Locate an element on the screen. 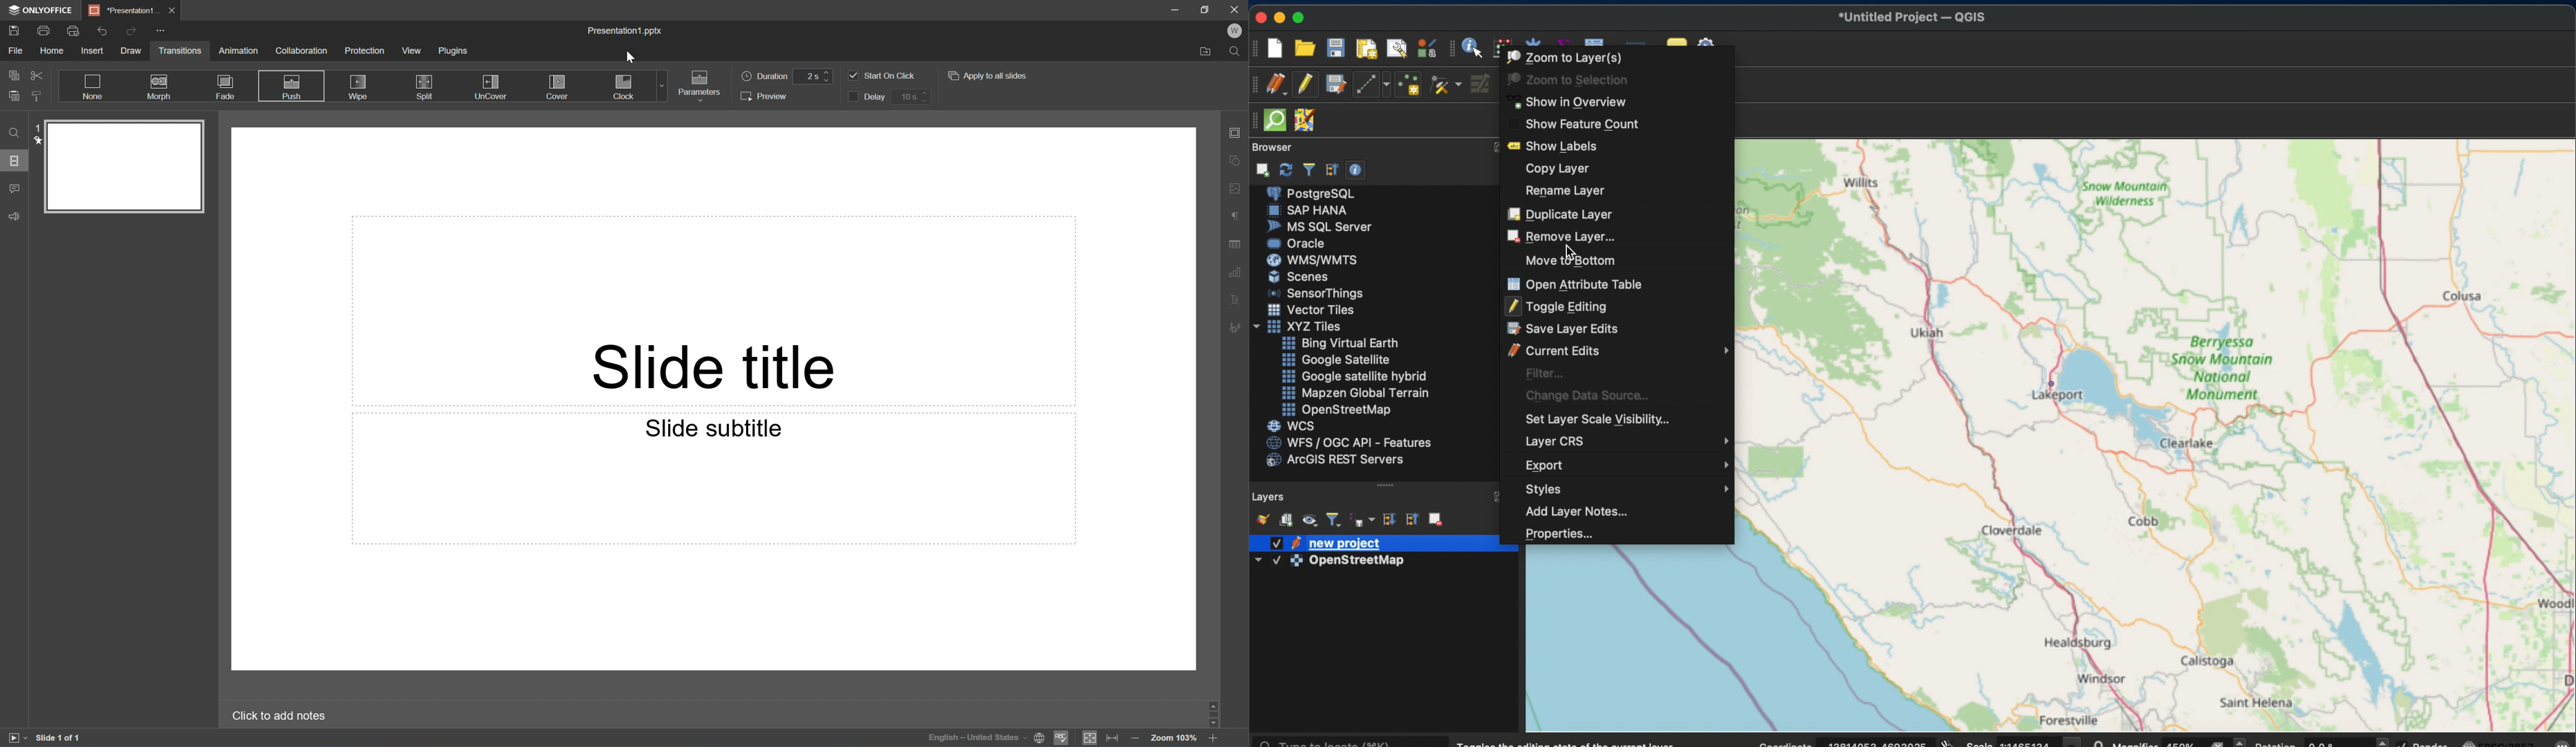 This screenshot has height=756, width=2576. expand is located at coordinates (1497, 497).